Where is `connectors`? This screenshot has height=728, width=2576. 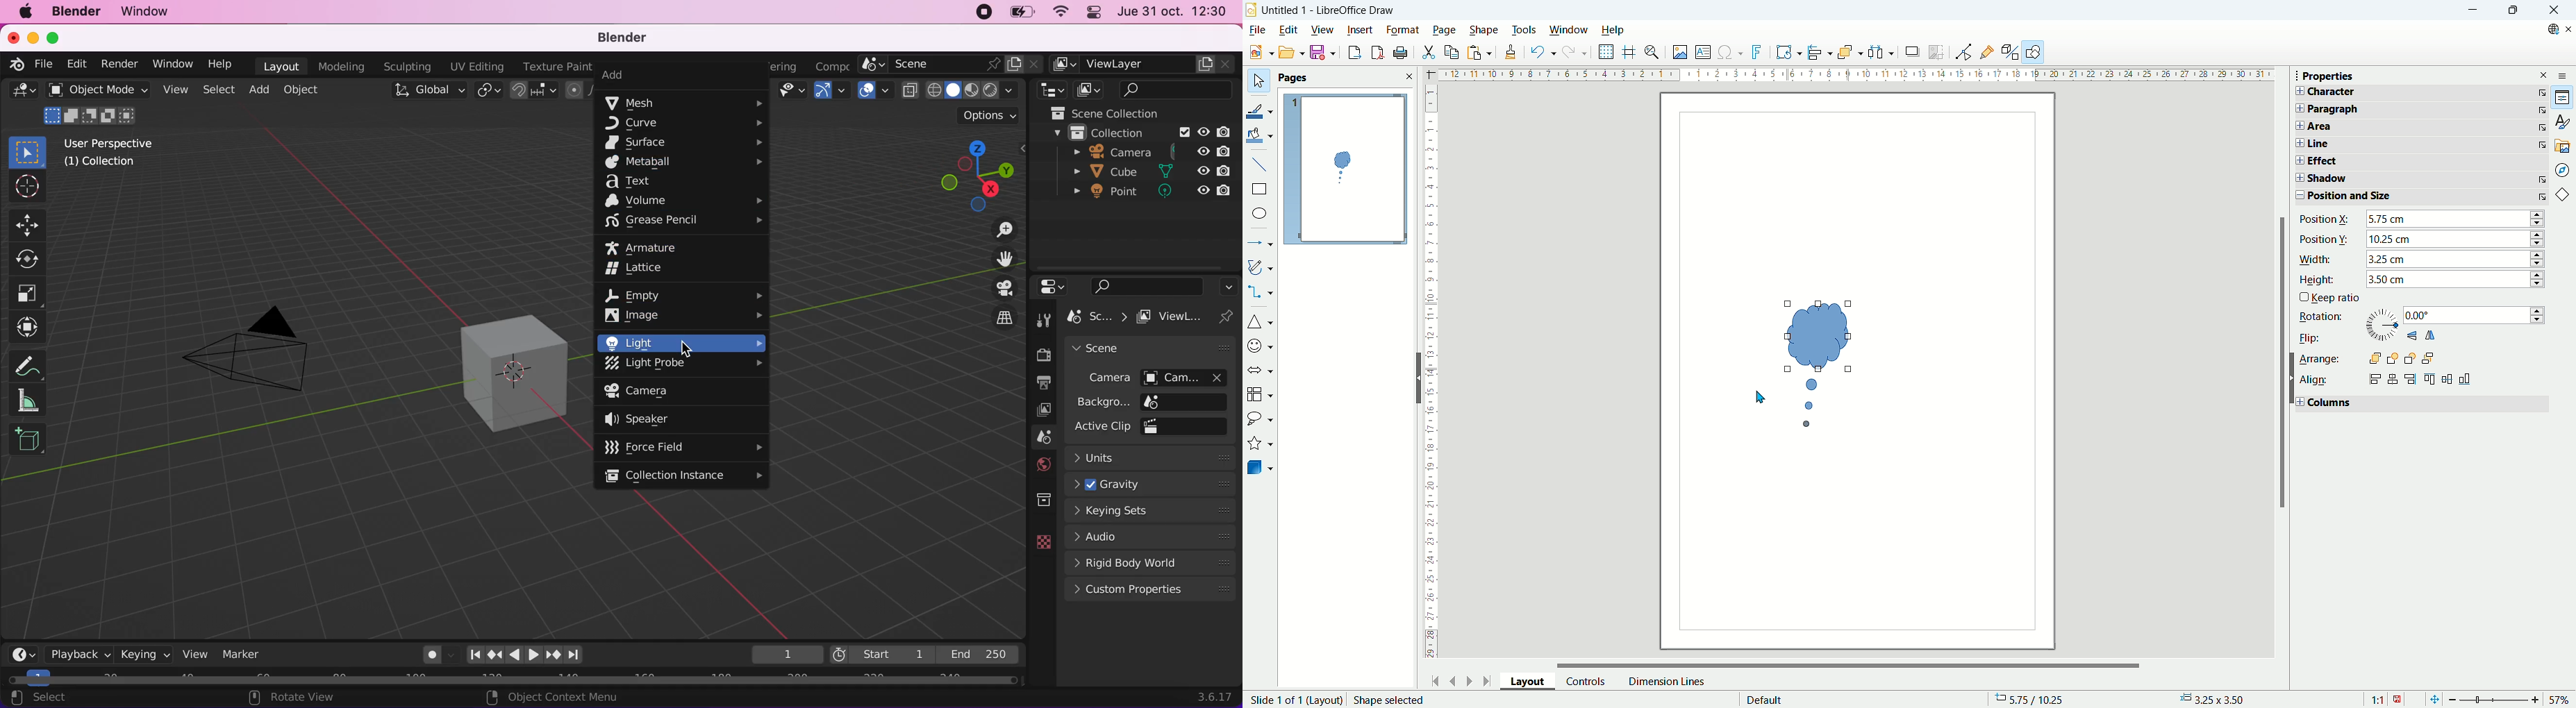
connectors is located at coordinates (1260, 293).